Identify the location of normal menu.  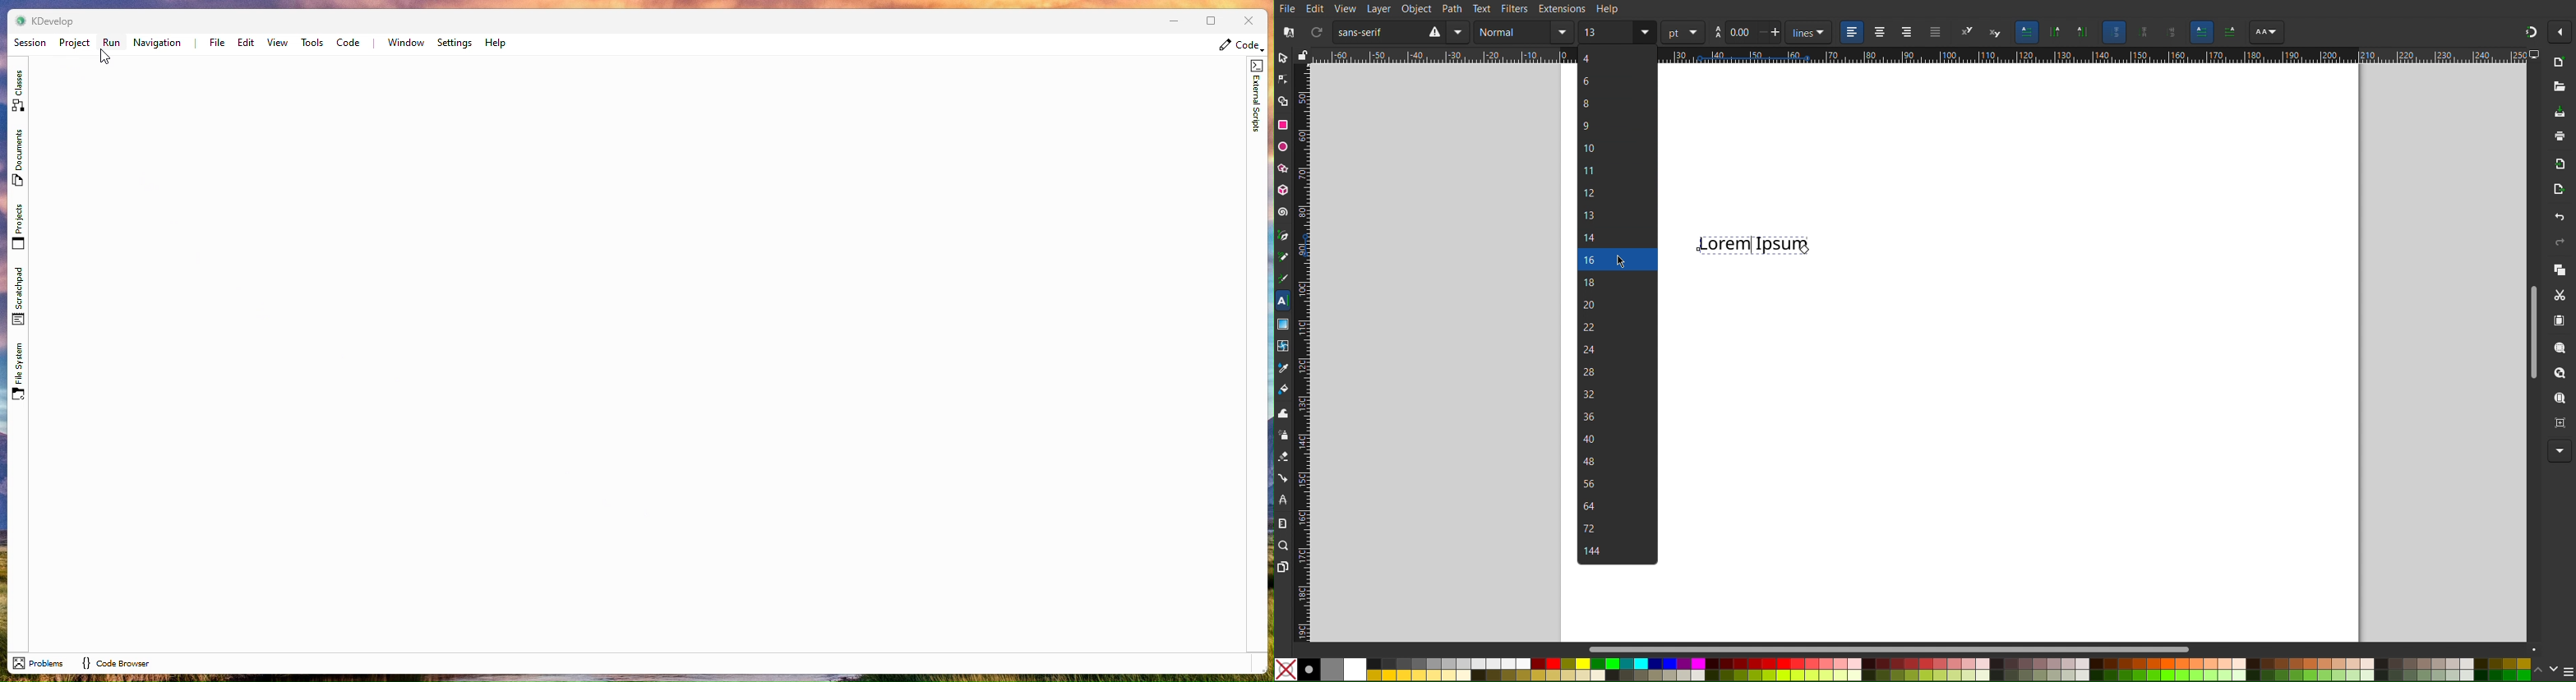
(1562, 32).